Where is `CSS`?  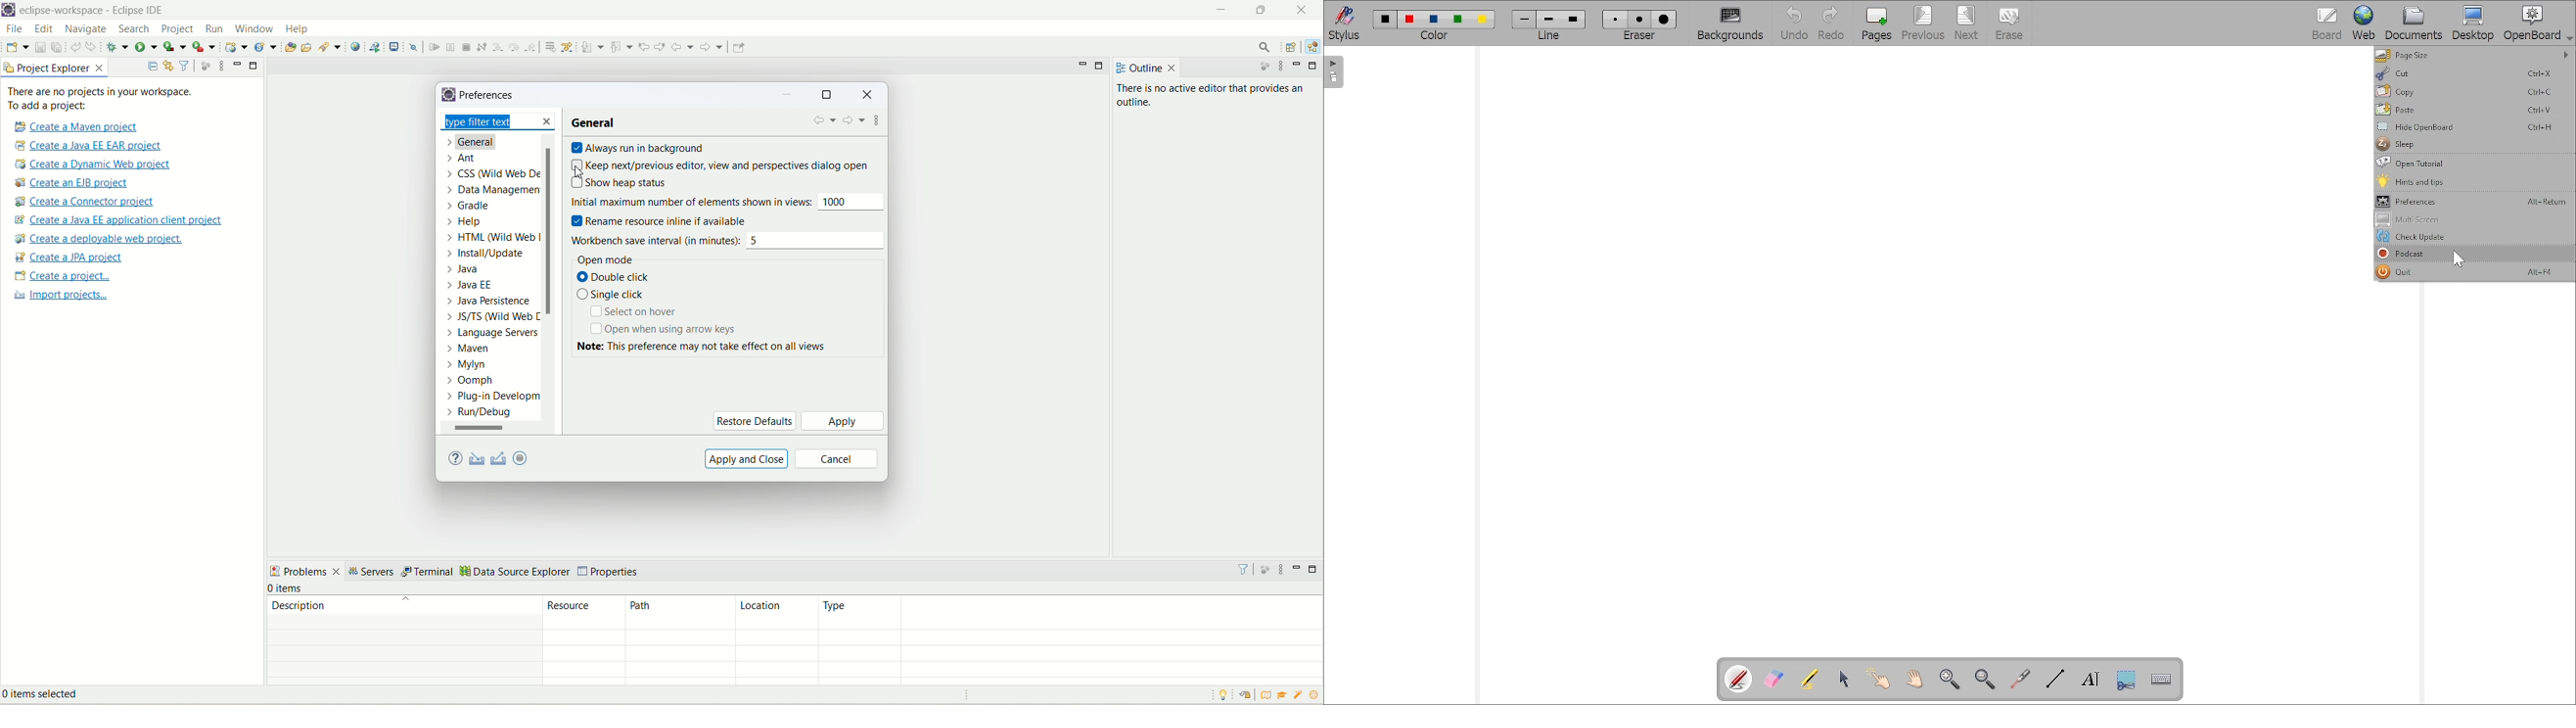
CSS is located at coordinates (491, 176).